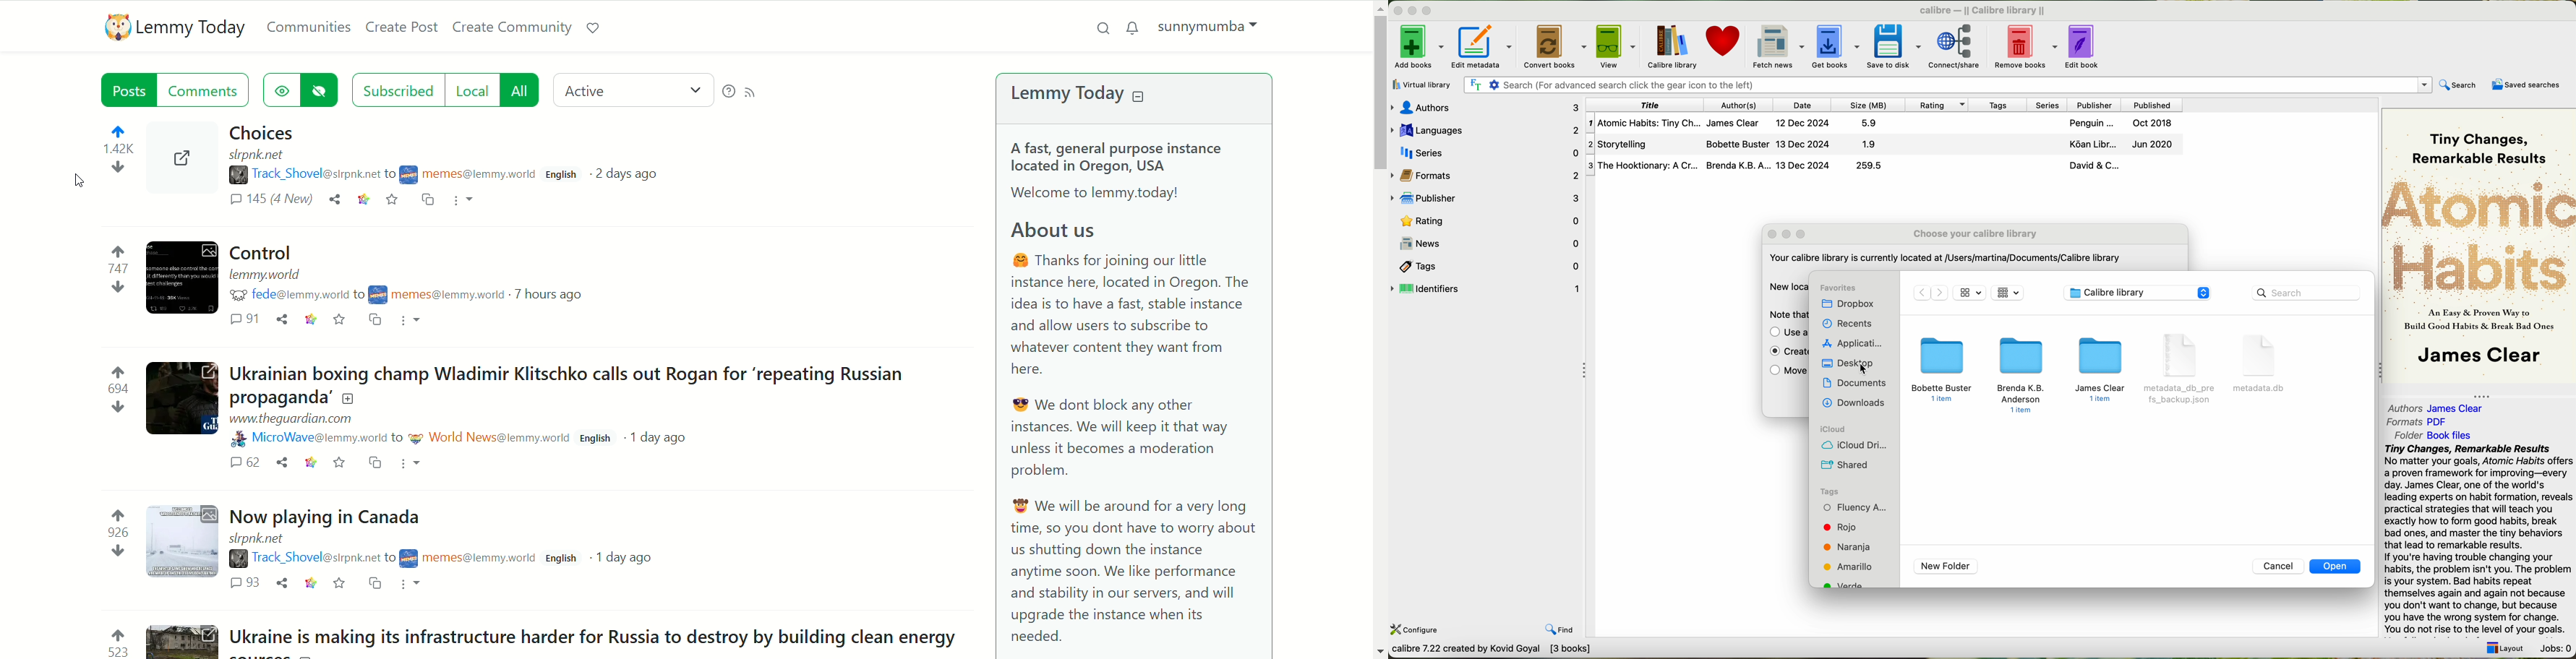 This screenshot has height=672, width=2576. Describe the element at coordinates (1485, 129) in the screenshot. I see `languages` at that location.